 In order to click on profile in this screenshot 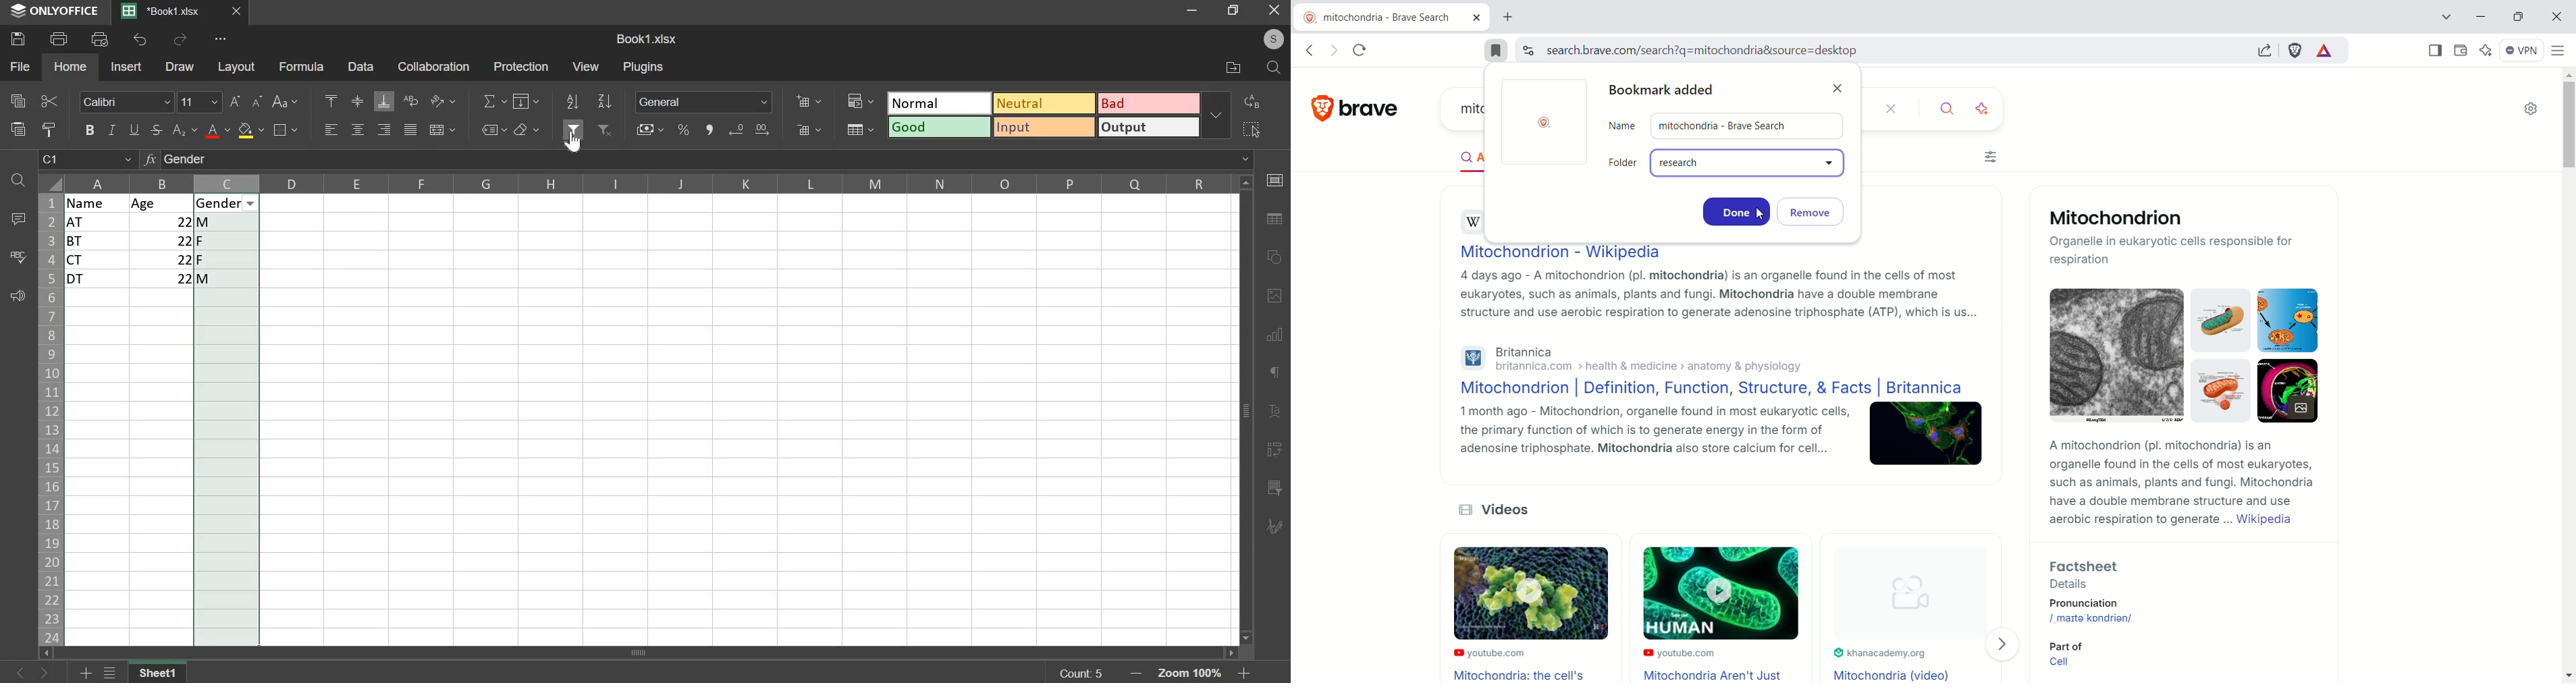, I will do `click(1274, 40)`.